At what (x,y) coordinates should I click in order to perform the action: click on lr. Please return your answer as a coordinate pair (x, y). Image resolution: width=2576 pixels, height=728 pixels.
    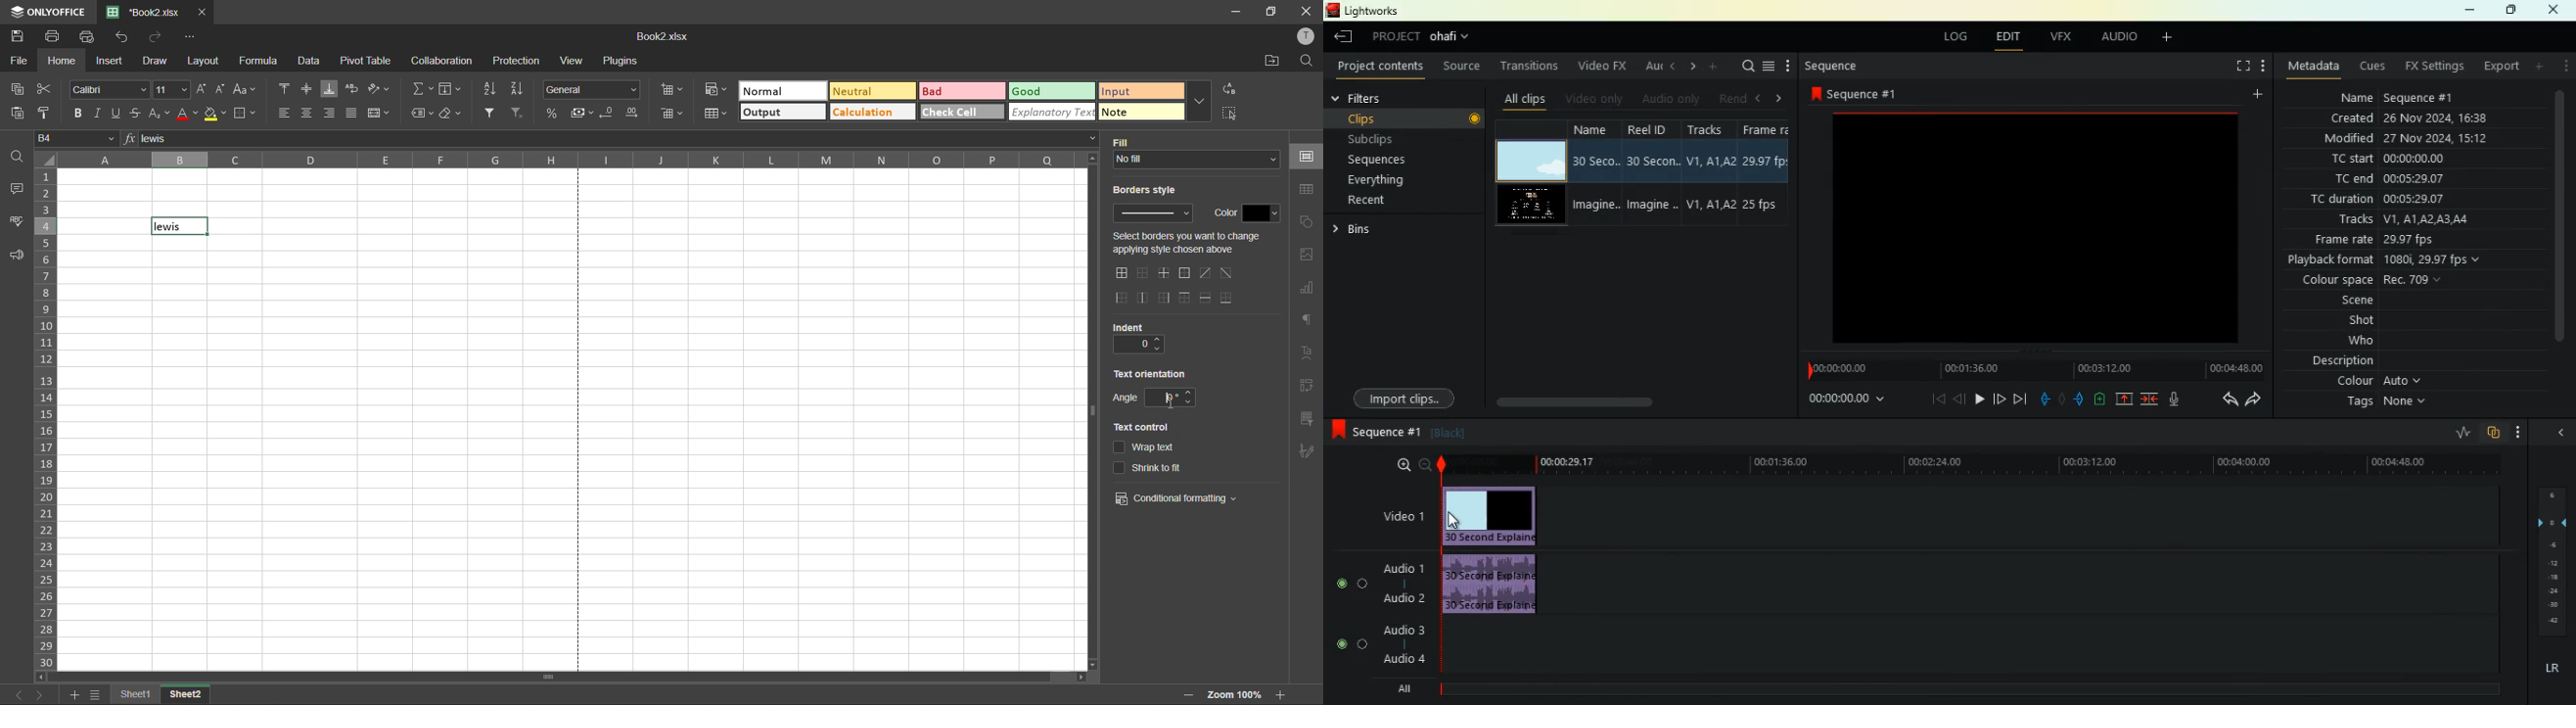
    Looking at the image, I should click on (2545, 670).